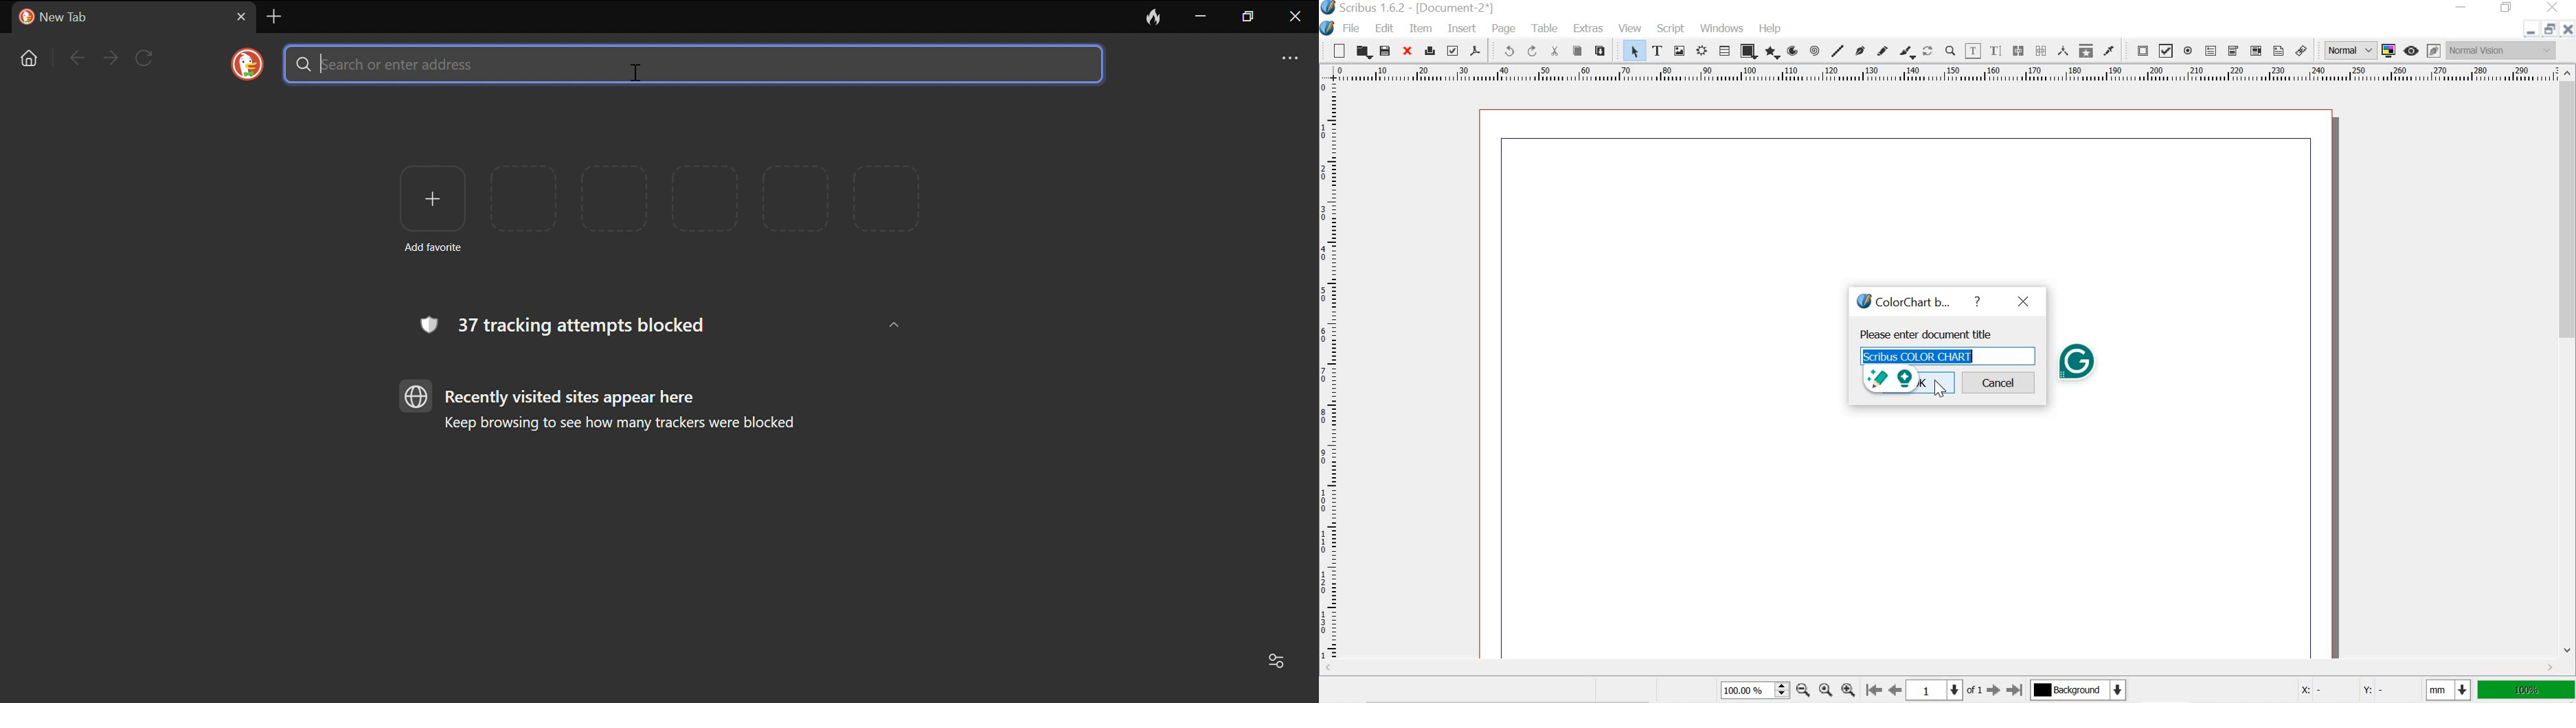 The width and height of the screenshot is (2576, 728). Describe the element at coordinates (1384, 27) in the screenshot. I see `edit` at that location.